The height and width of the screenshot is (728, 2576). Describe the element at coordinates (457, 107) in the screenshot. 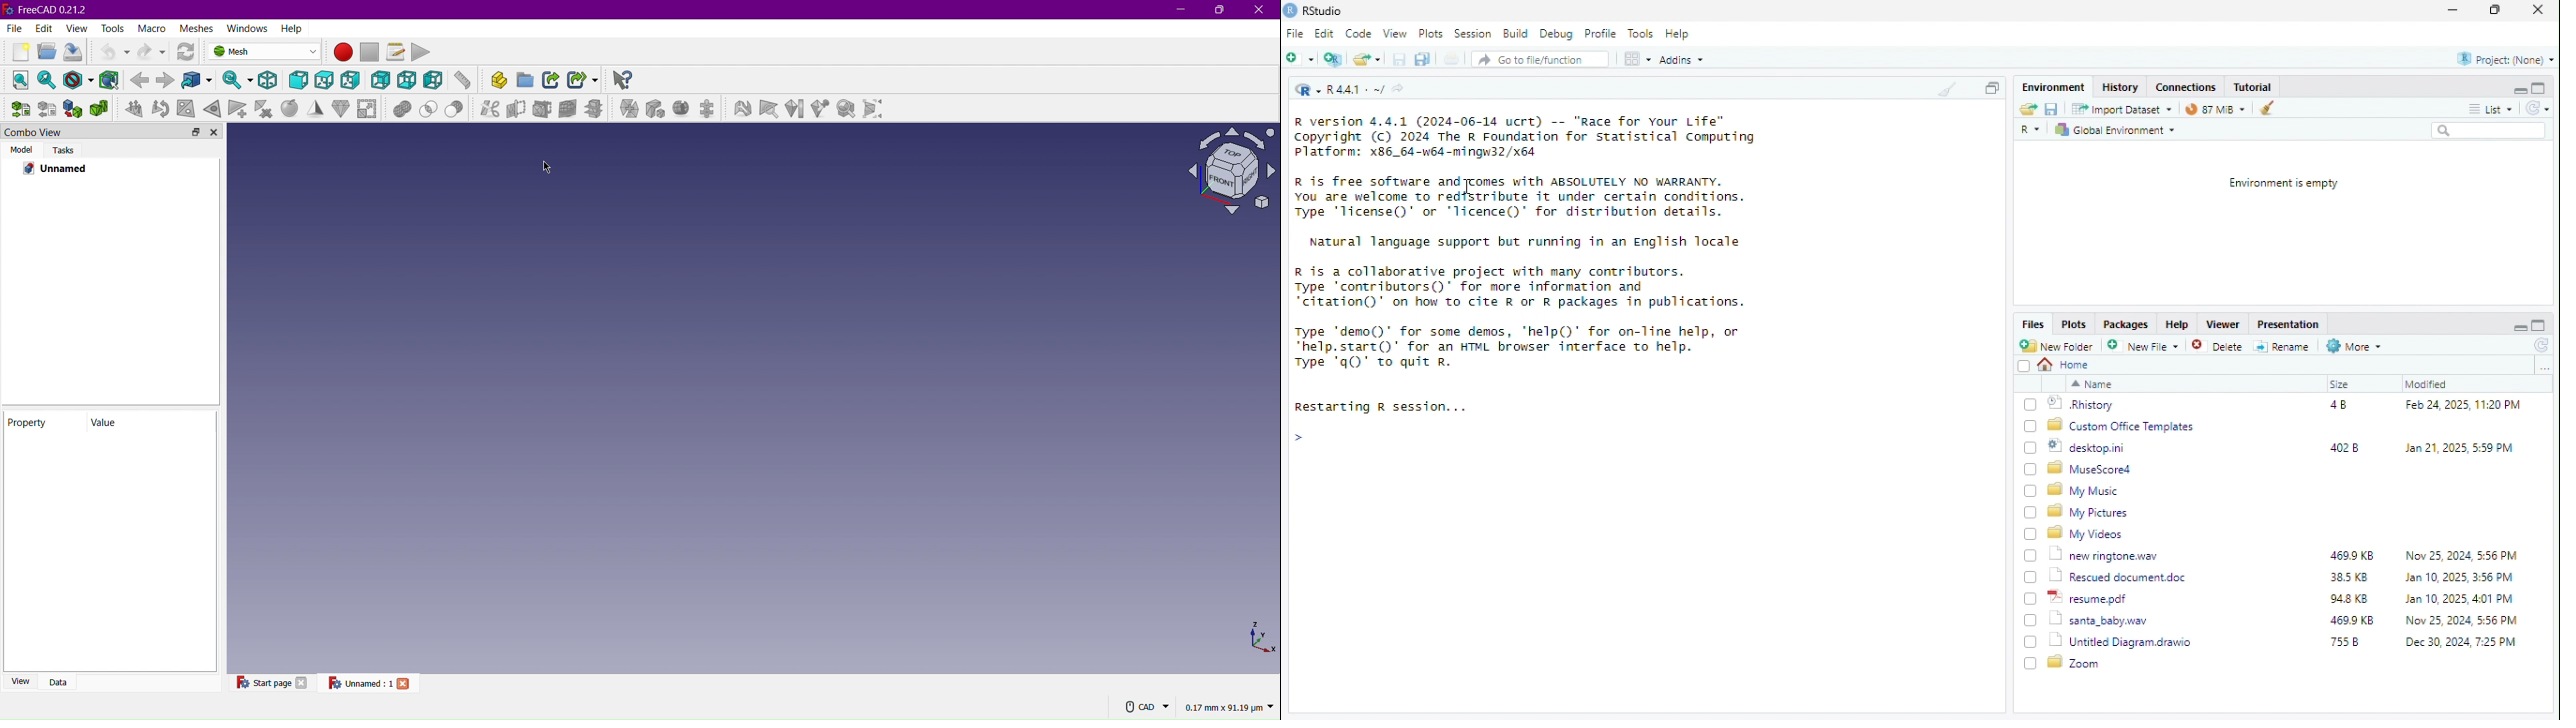

I see `Difference` at that location.